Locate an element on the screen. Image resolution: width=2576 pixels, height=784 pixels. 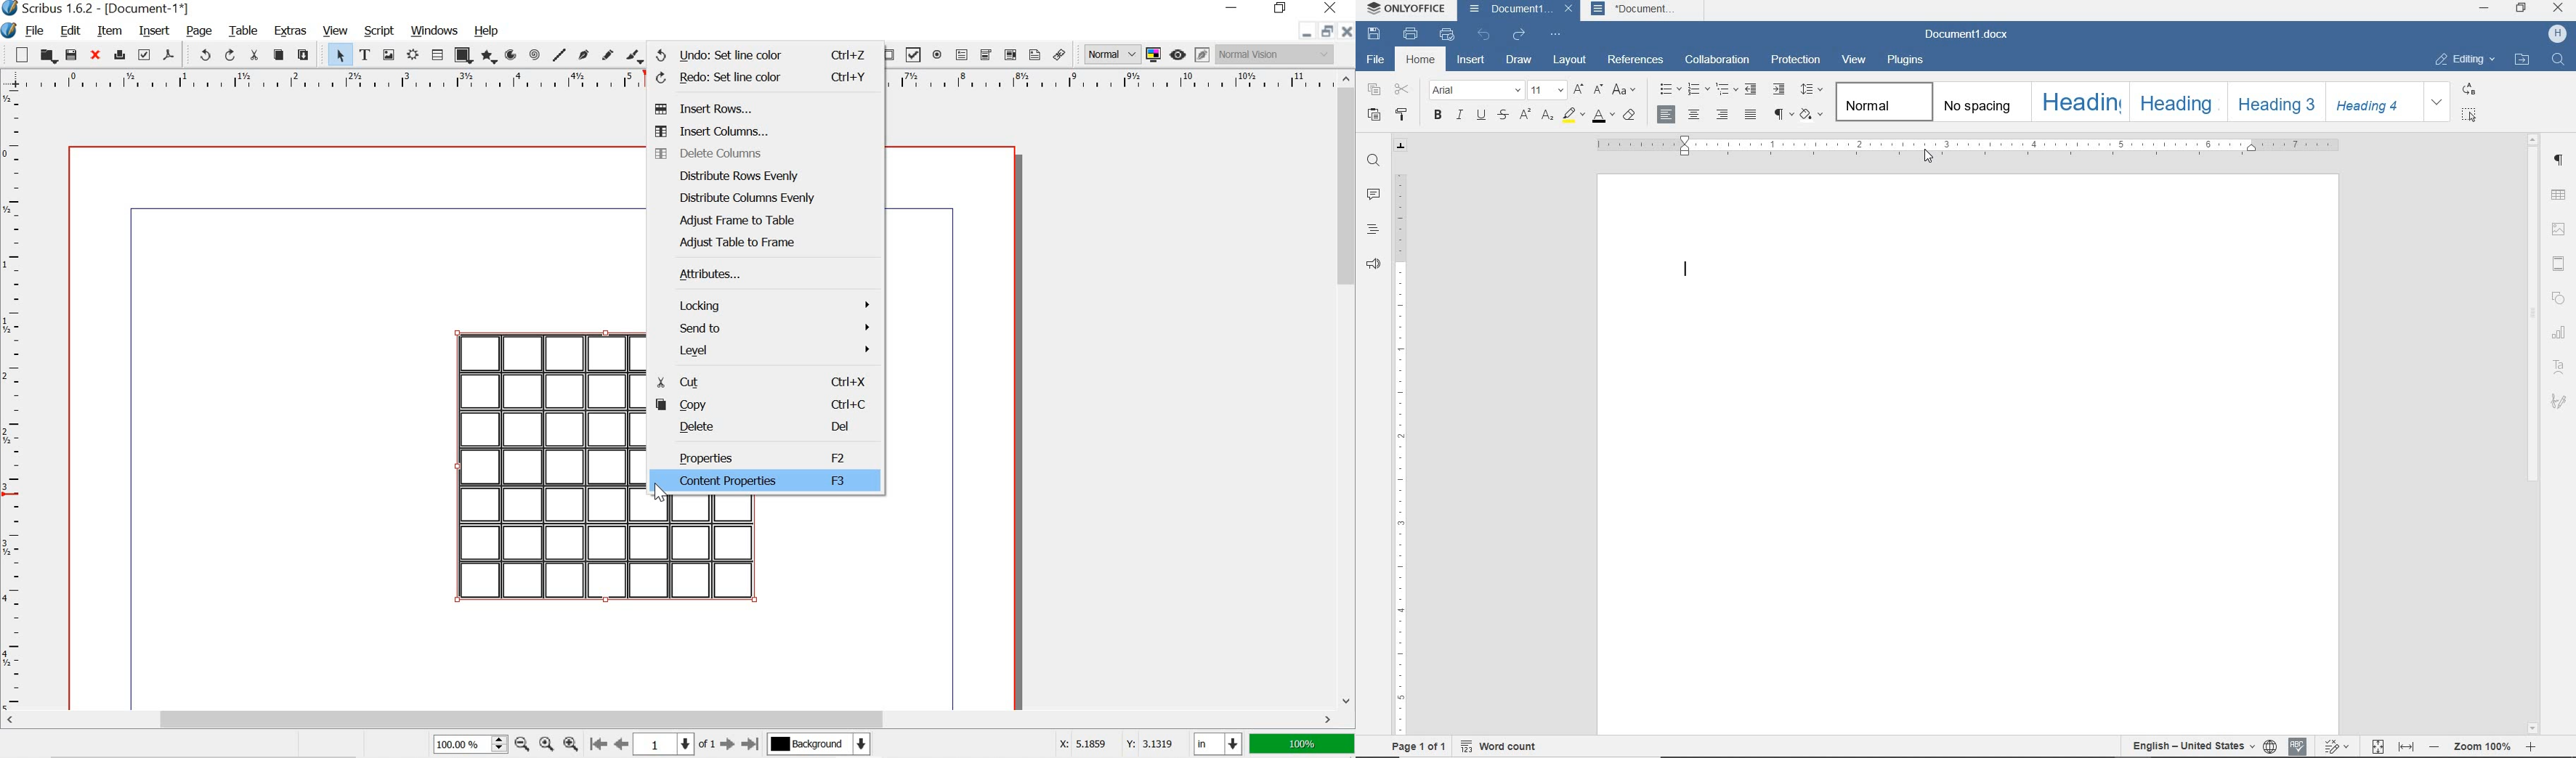
go to the next page is located at coordinates (729, 745).